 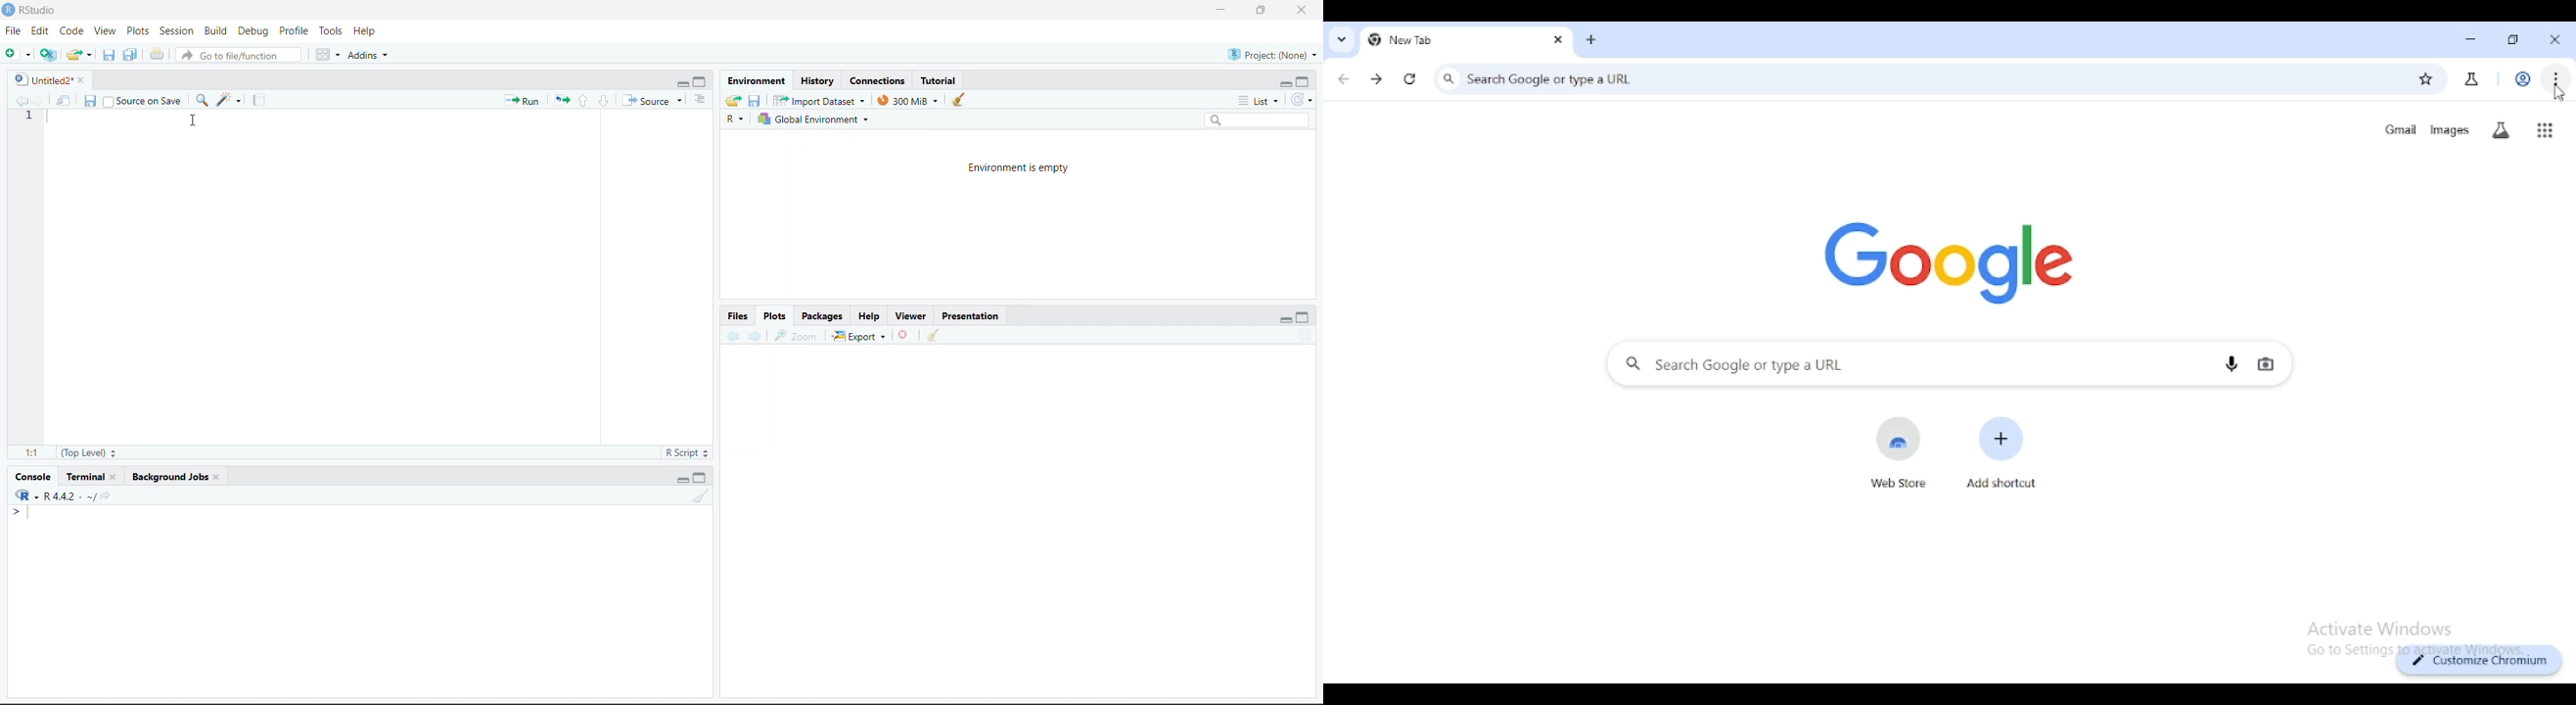 I want to click on Help, so click(x=872, y=315).